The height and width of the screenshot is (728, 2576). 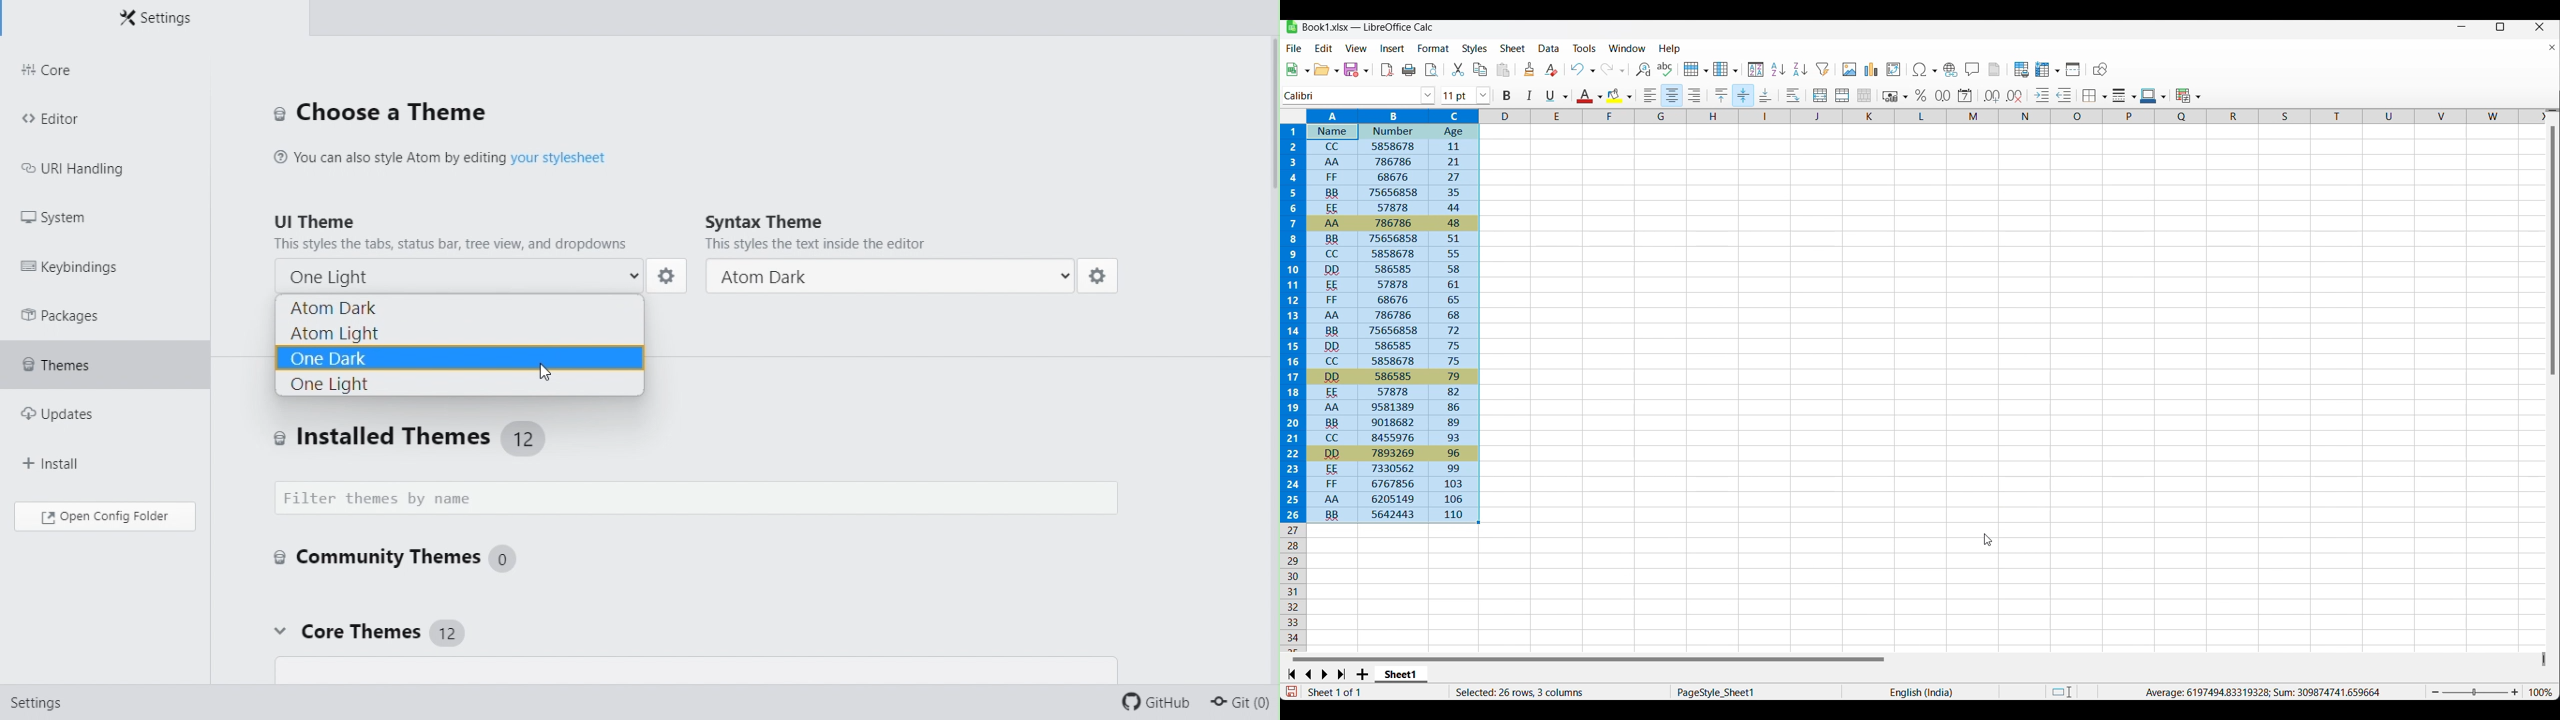 I want to click on Atom light, so click(x=463, y=333).